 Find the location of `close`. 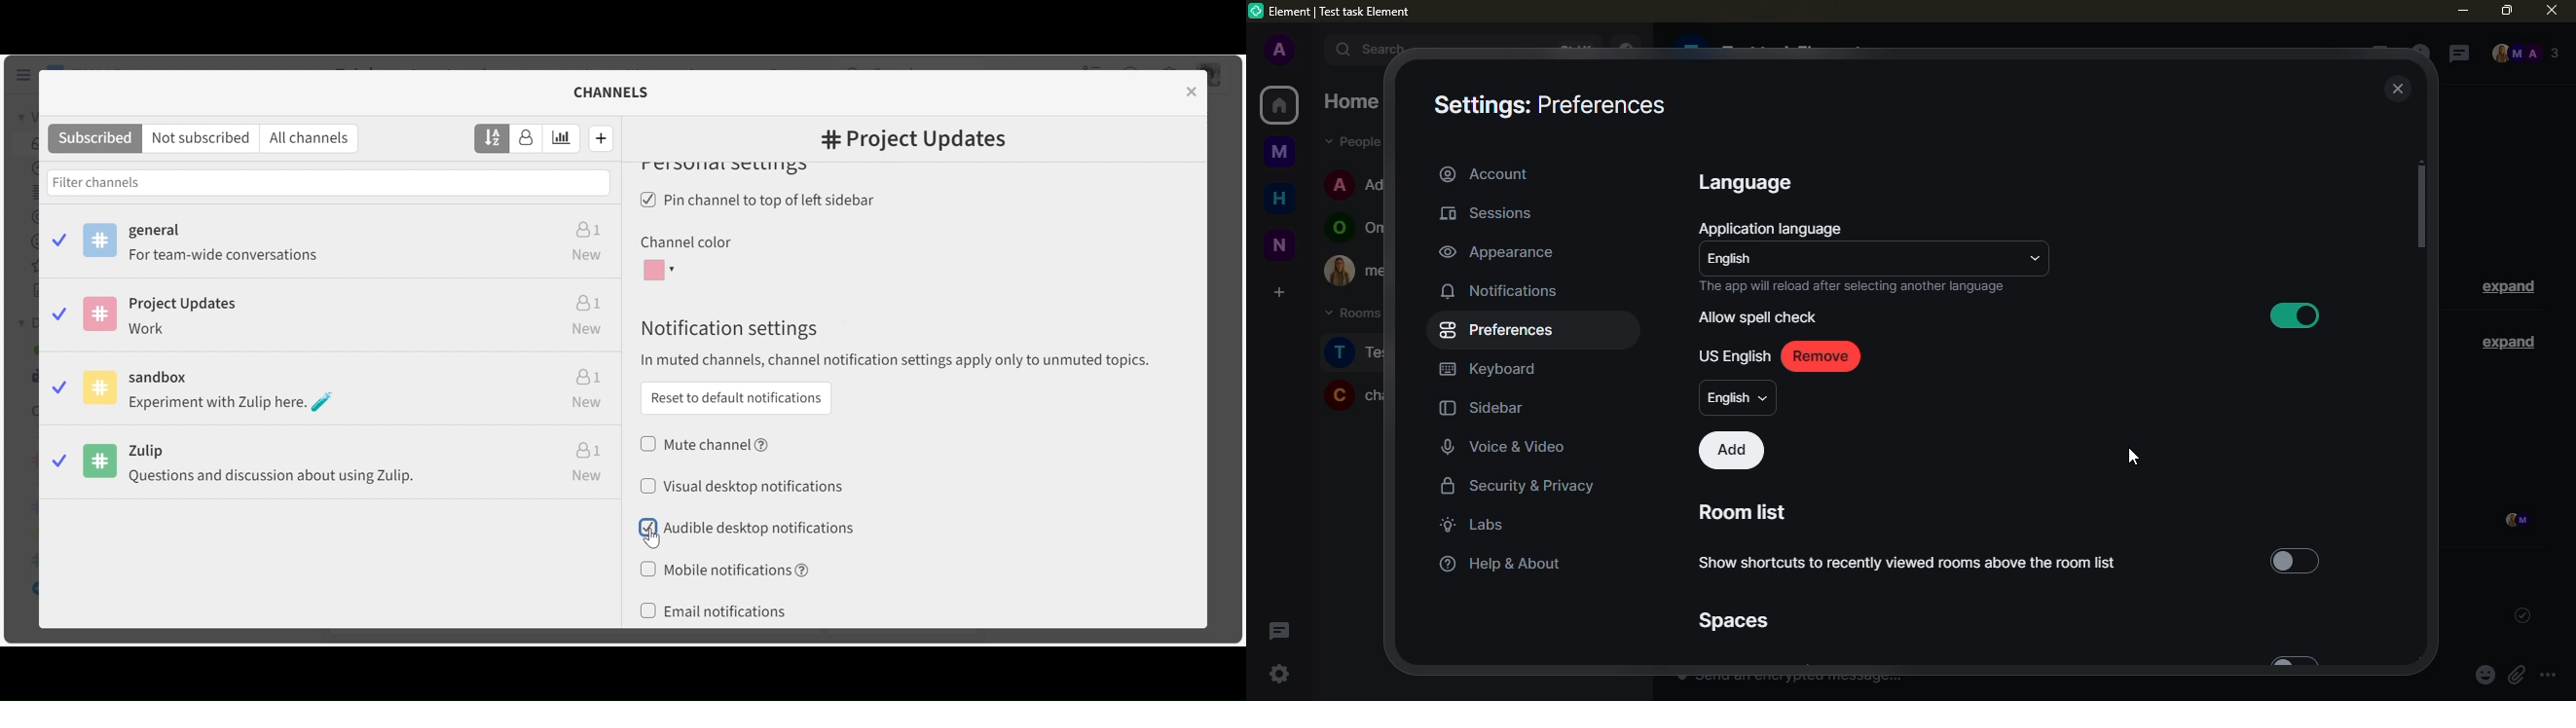

close is located at coordinates (1194, 91).